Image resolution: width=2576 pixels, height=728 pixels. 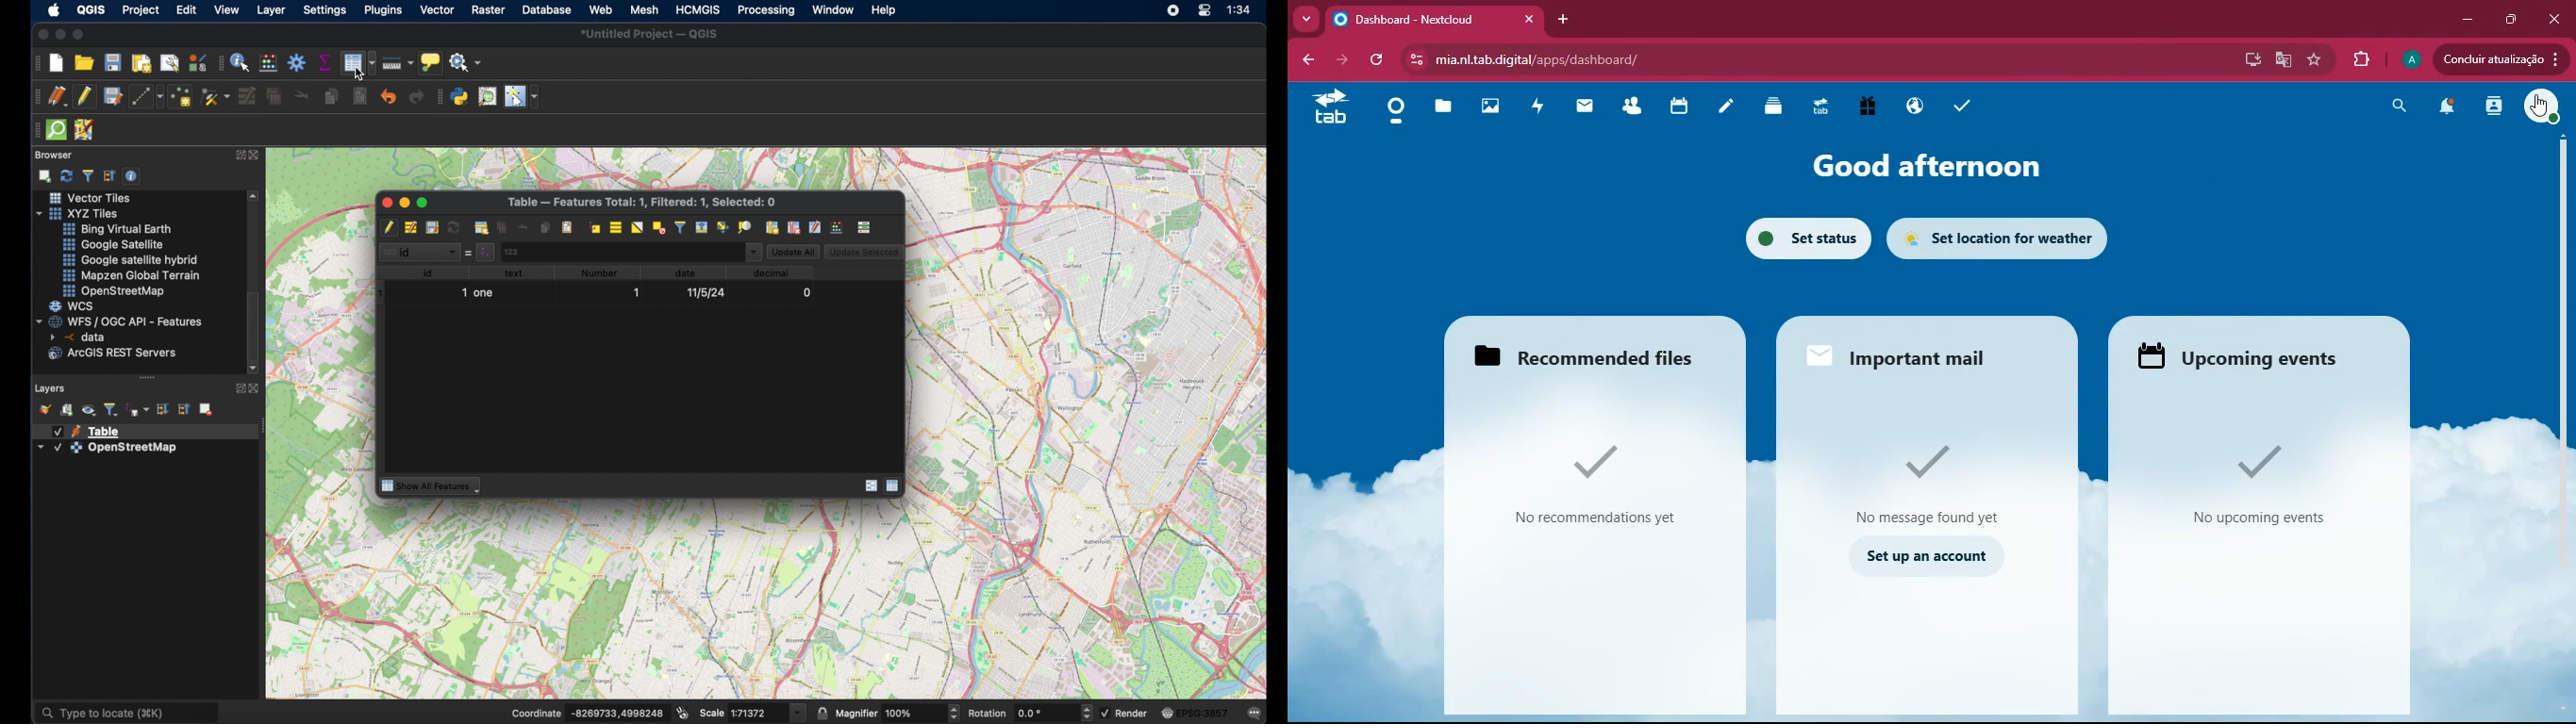 What do you see at coordinates (1591, 486) in the screenshot?
I see `No recommendations yet` at bounding box center [1591, 486].